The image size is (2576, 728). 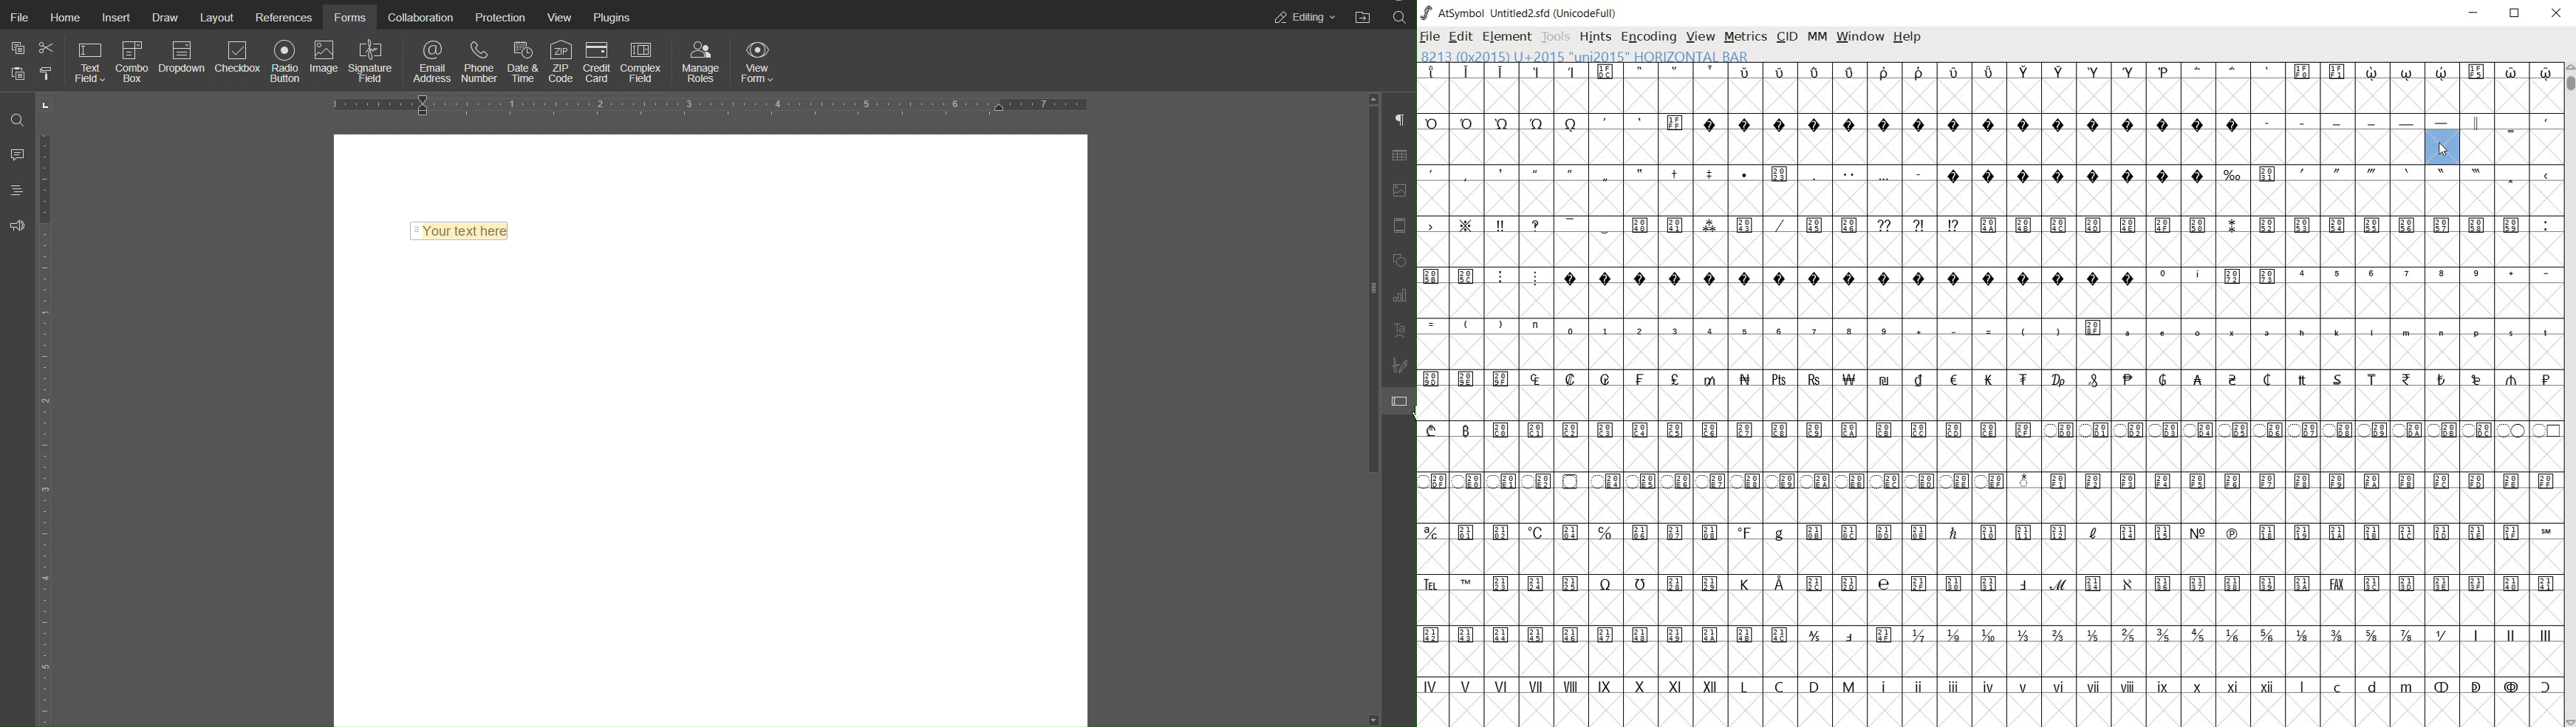 I want to click on Dropdown, so click(x=183, y=62).